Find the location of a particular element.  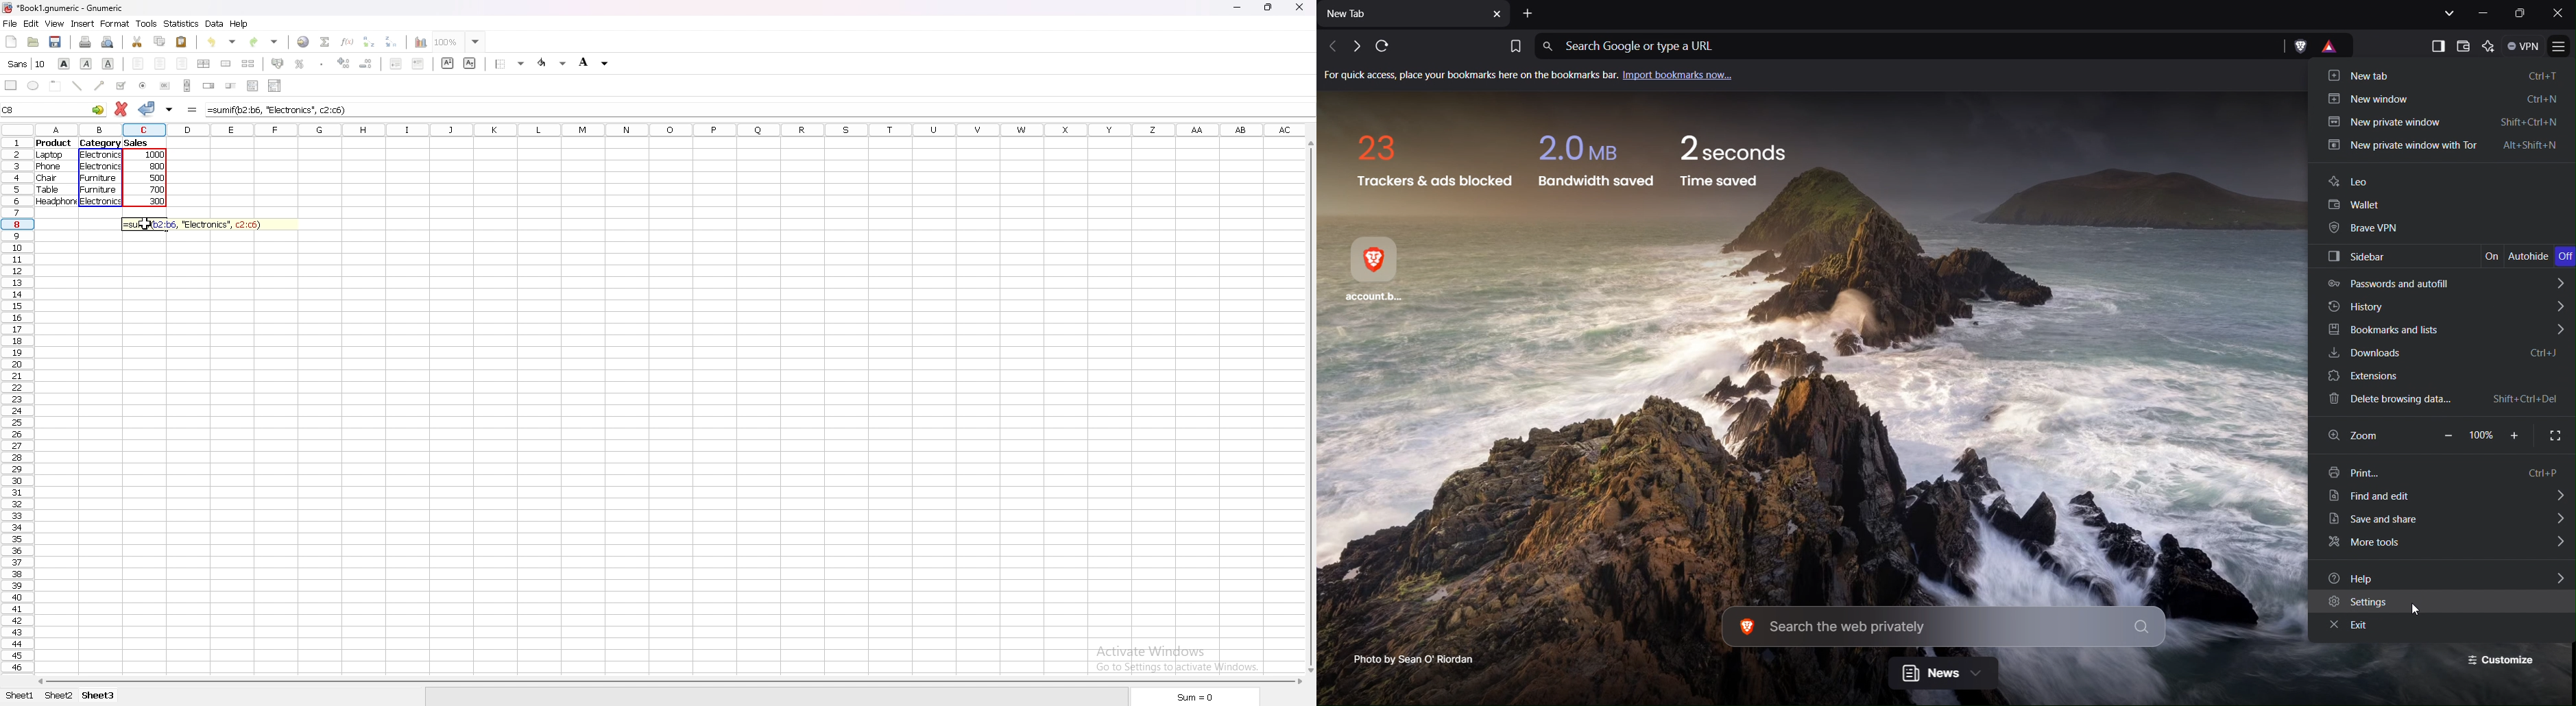

cut is located at coordinates (139, 42).